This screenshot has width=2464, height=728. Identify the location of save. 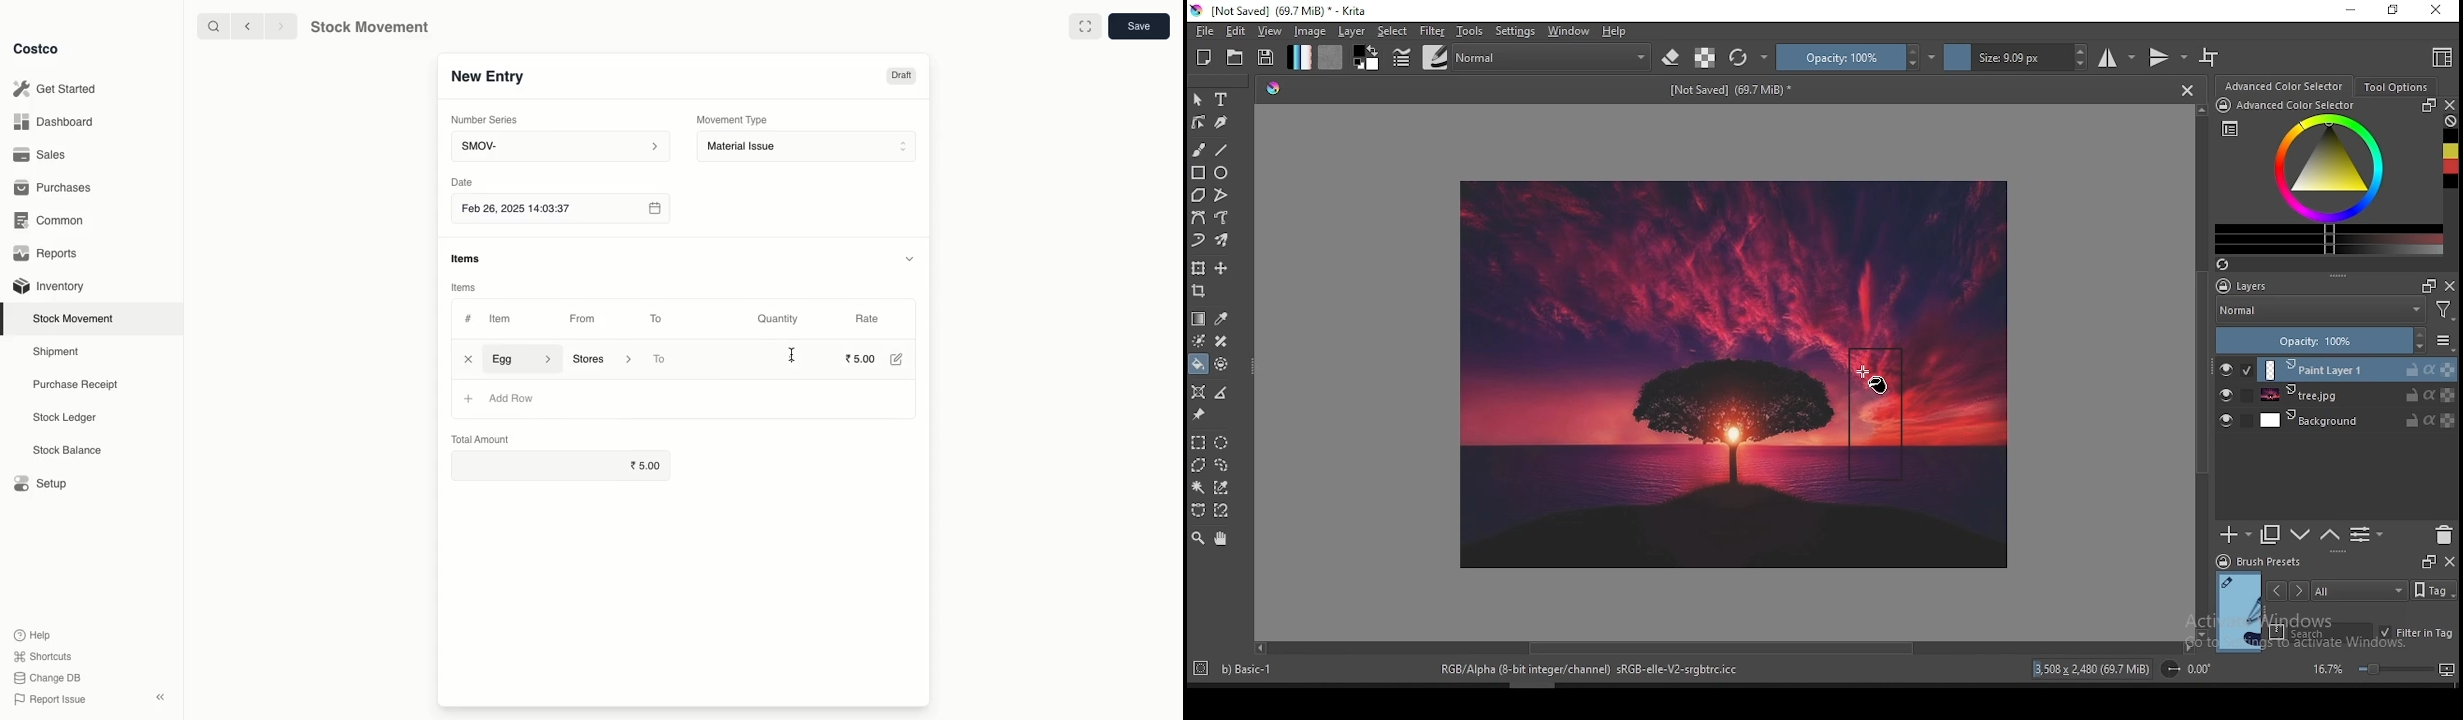
(1267, 58).